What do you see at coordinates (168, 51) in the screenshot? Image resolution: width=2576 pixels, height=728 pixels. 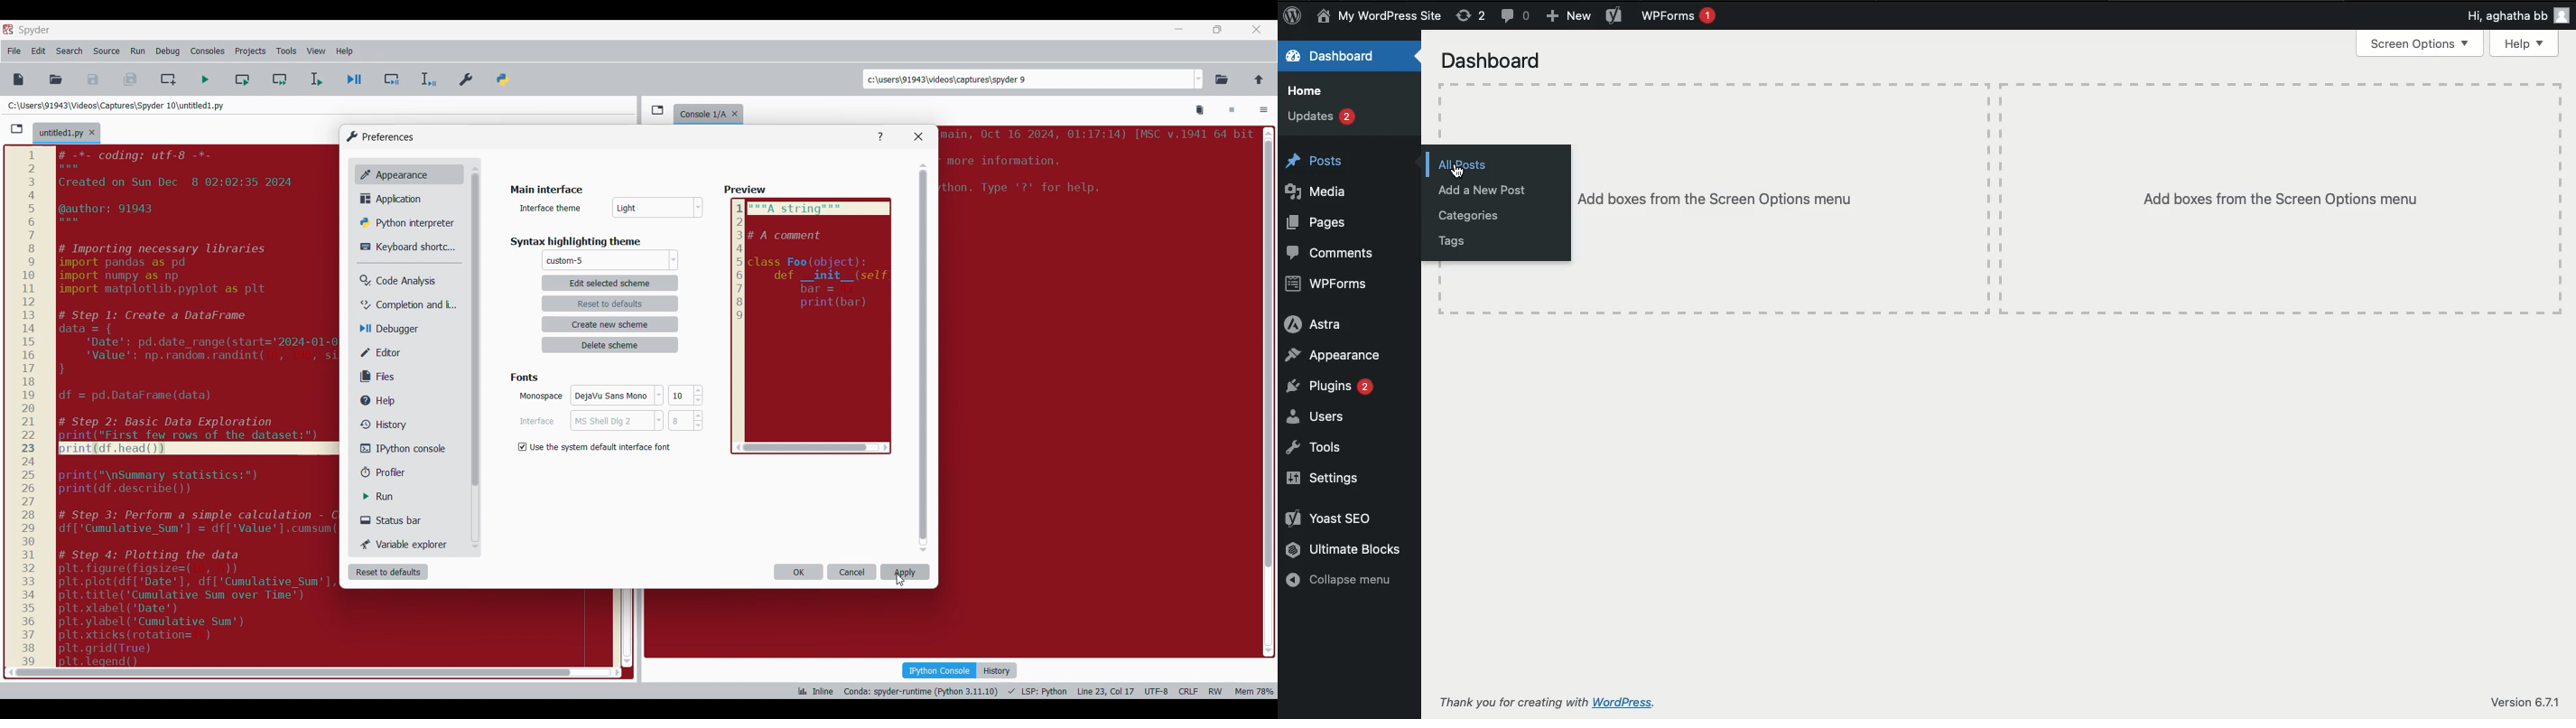 I see `Debug menu` at bounding box center [168, 51].